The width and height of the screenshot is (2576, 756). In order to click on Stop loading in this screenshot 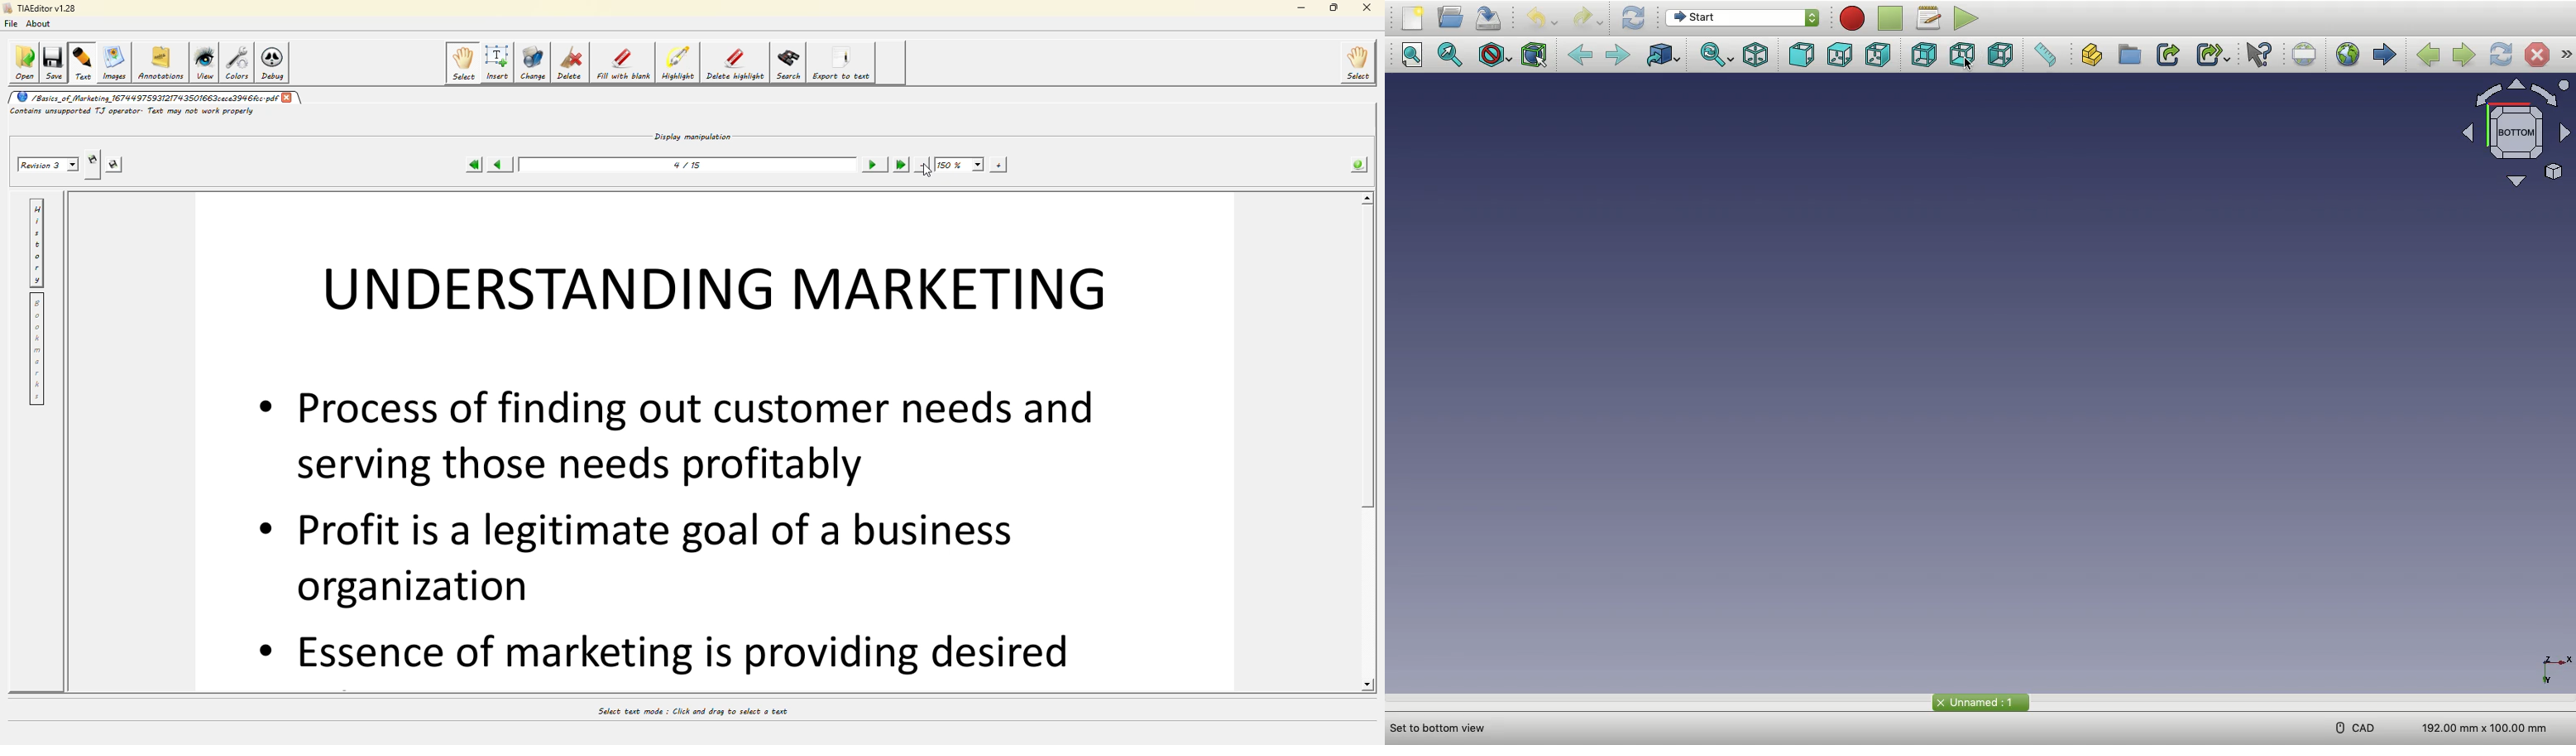, I will do `click(2537, 55)`.